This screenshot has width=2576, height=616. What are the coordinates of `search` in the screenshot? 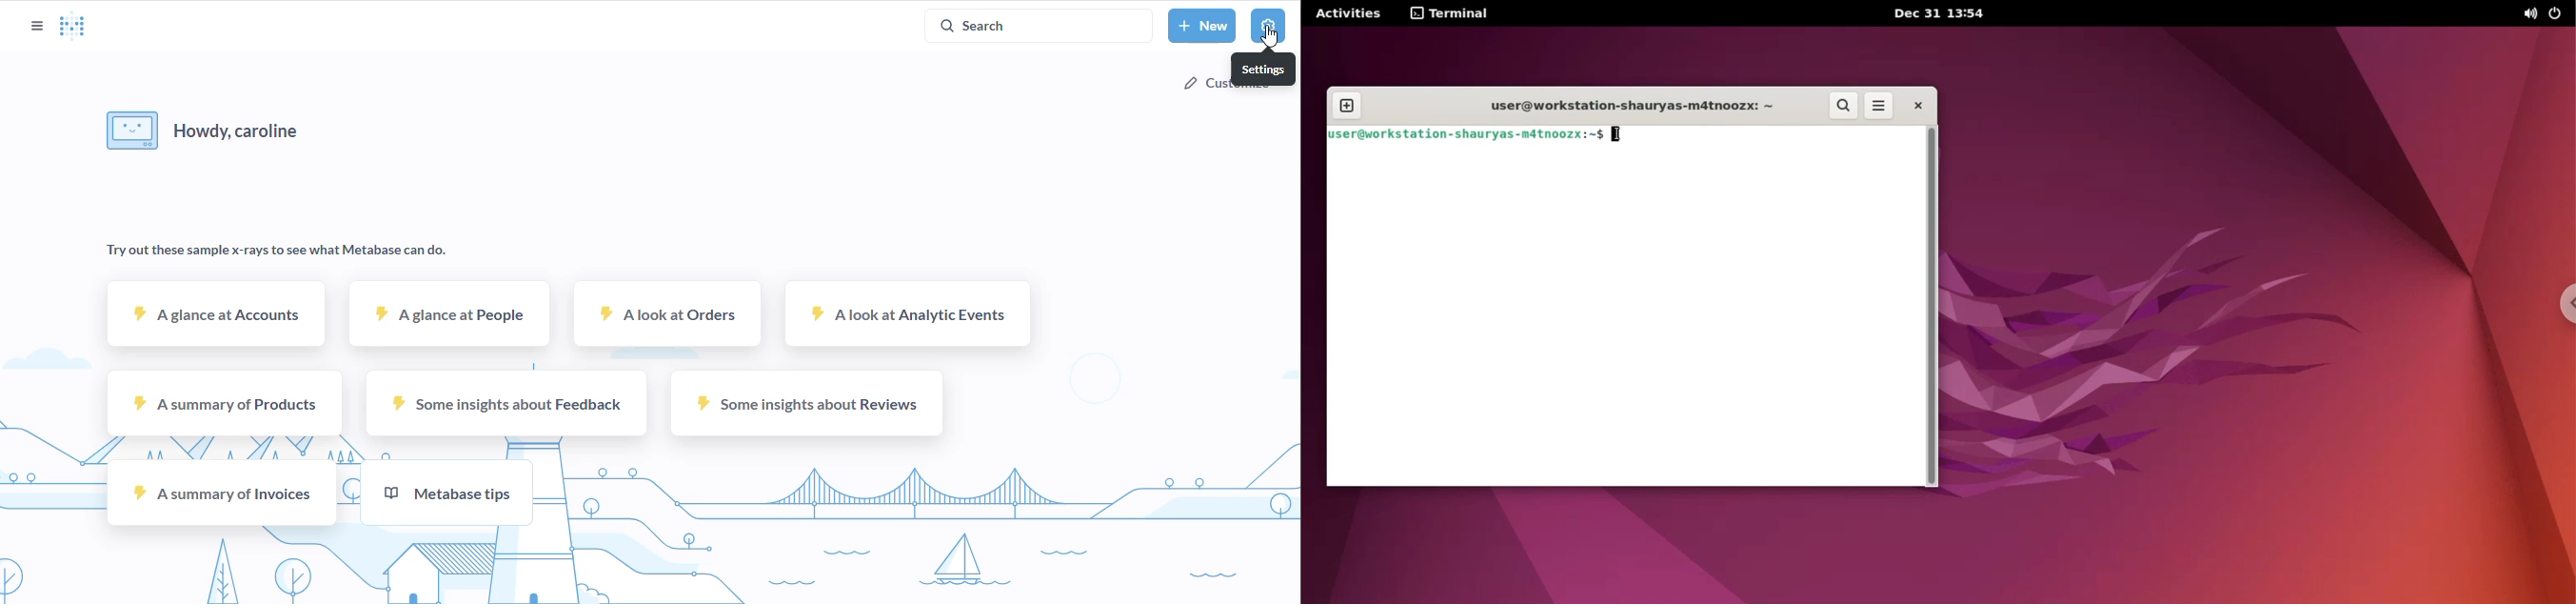 It's located at (1038, 25).